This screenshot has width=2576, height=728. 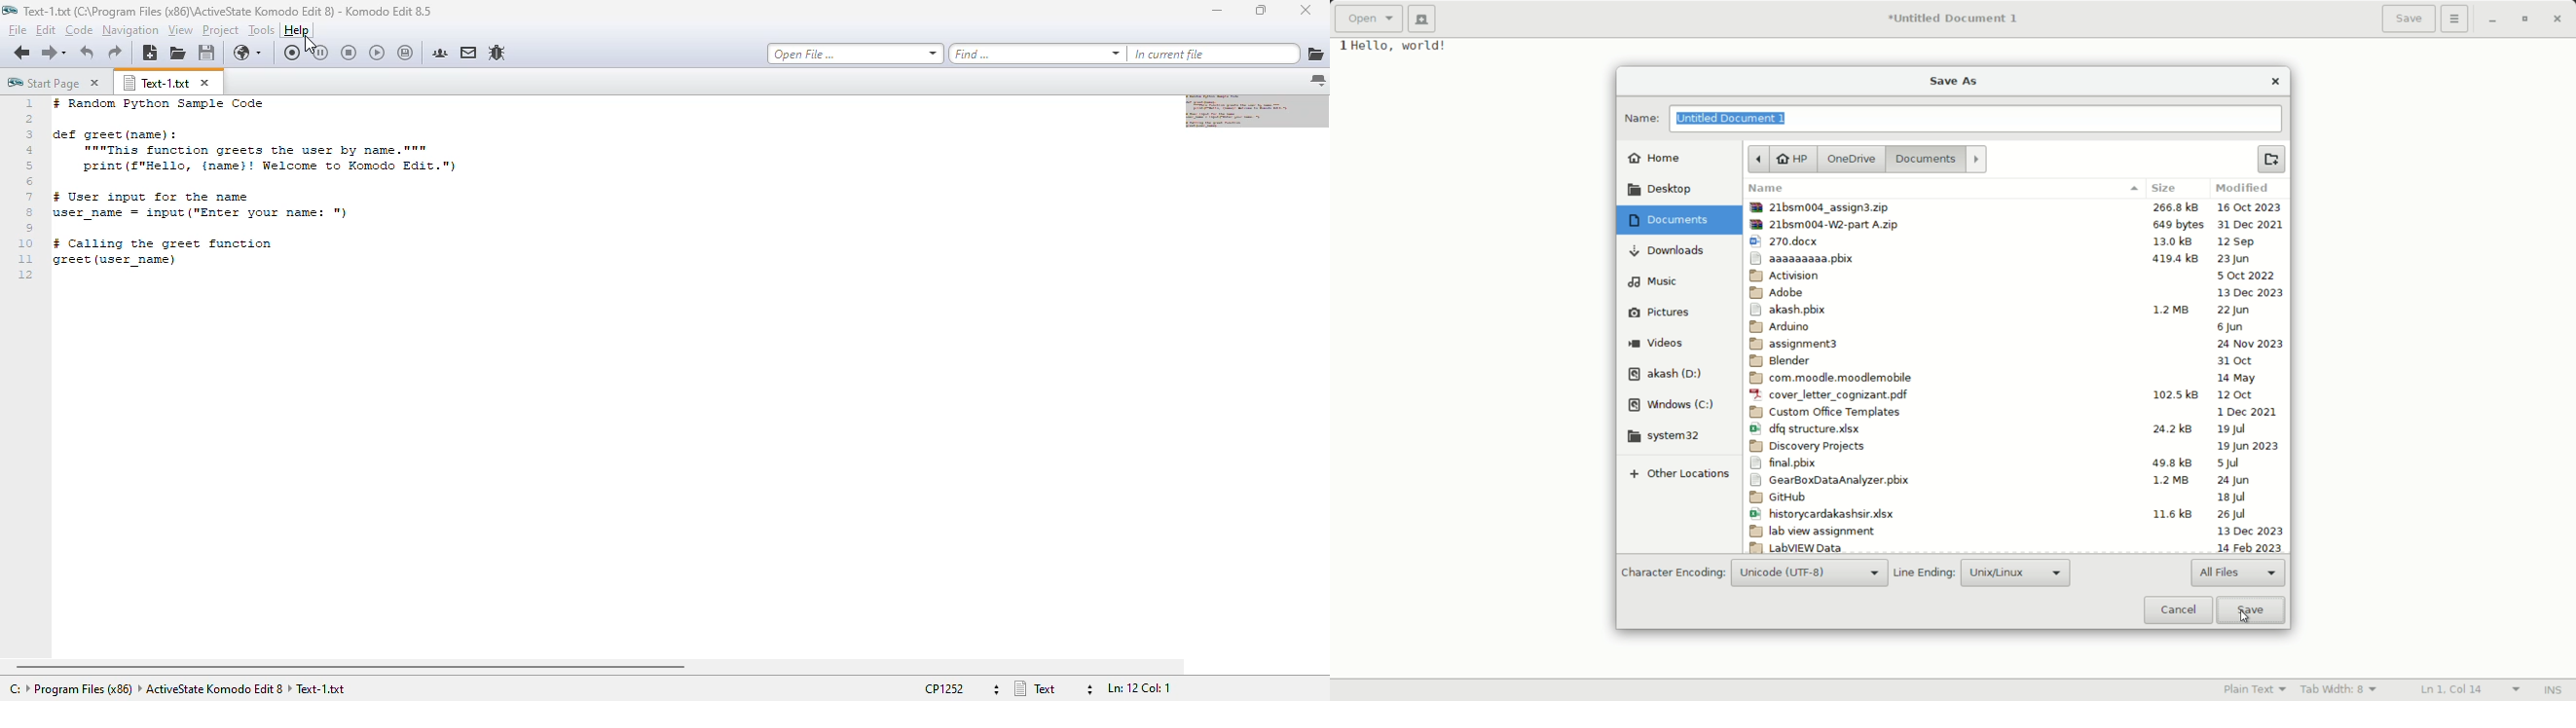 I want to click on Folder, so click(x=2016, y=293).